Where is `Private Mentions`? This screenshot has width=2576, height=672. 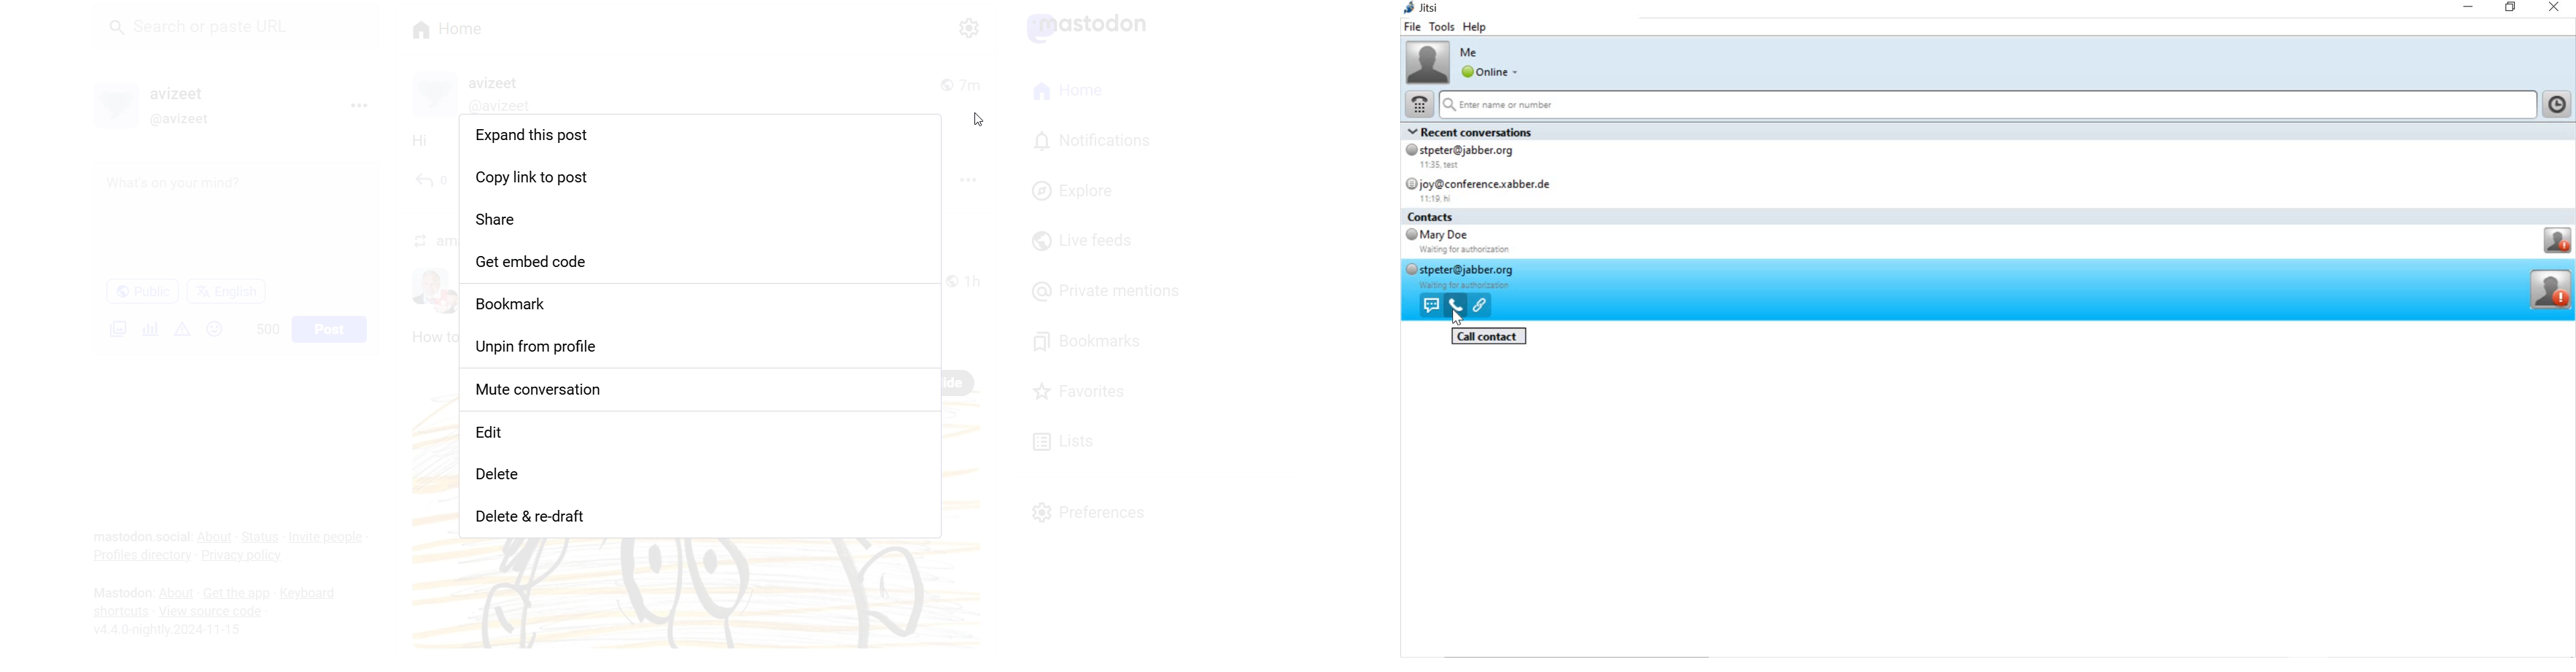
Private Mentions is located at coordinates (1107, 291).